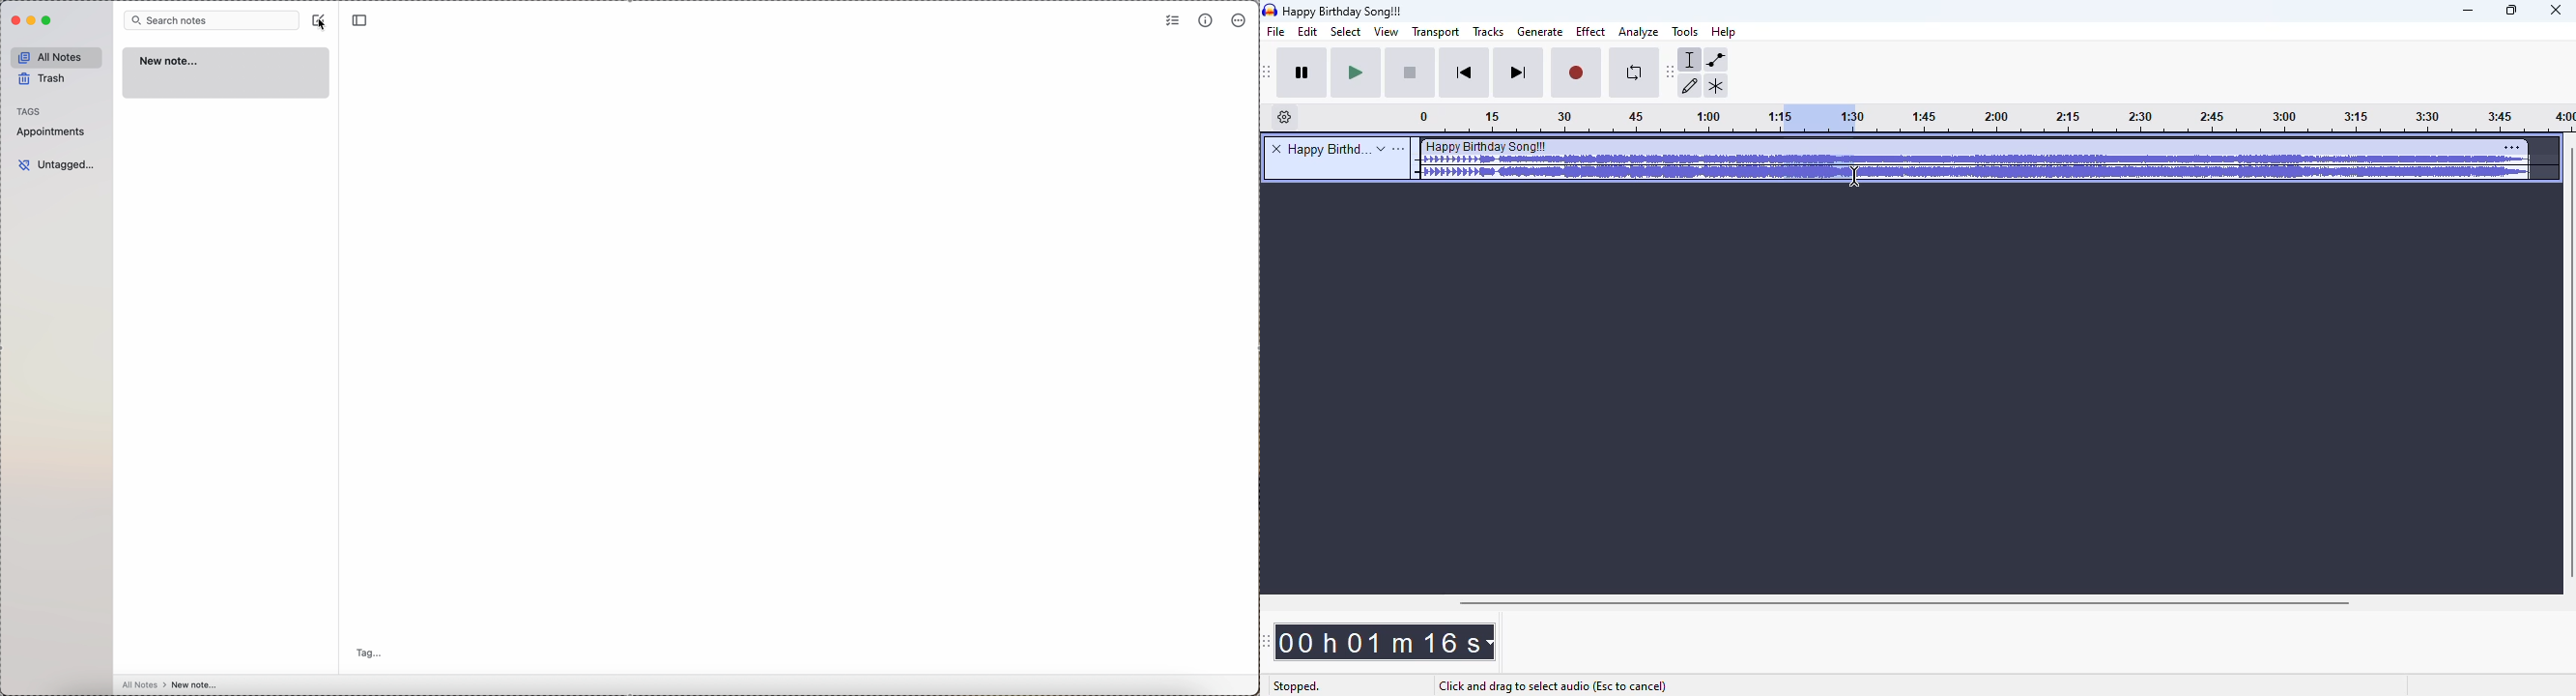 The height and width of the screenshot is (700, 2576). Describe the element at coordinates (1540, 32) in the screenshot. I see `generate` at that location.